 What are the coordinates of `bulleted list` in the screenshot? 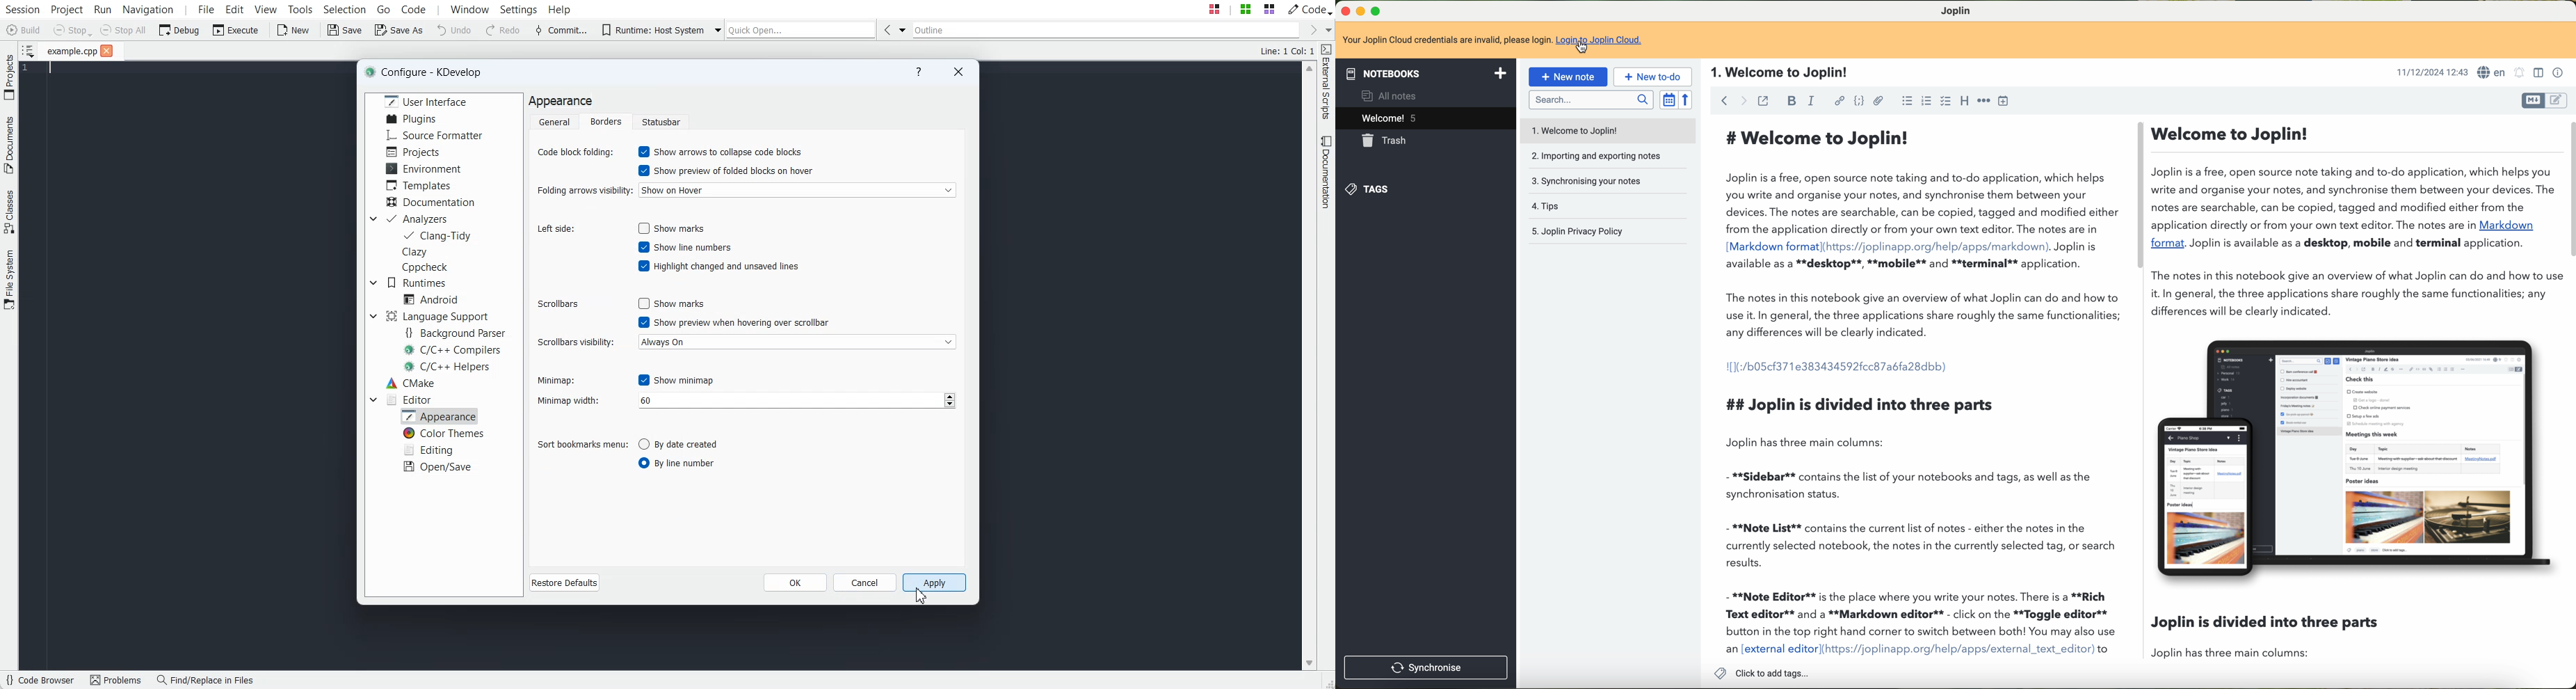 It's located at (1907, 101).